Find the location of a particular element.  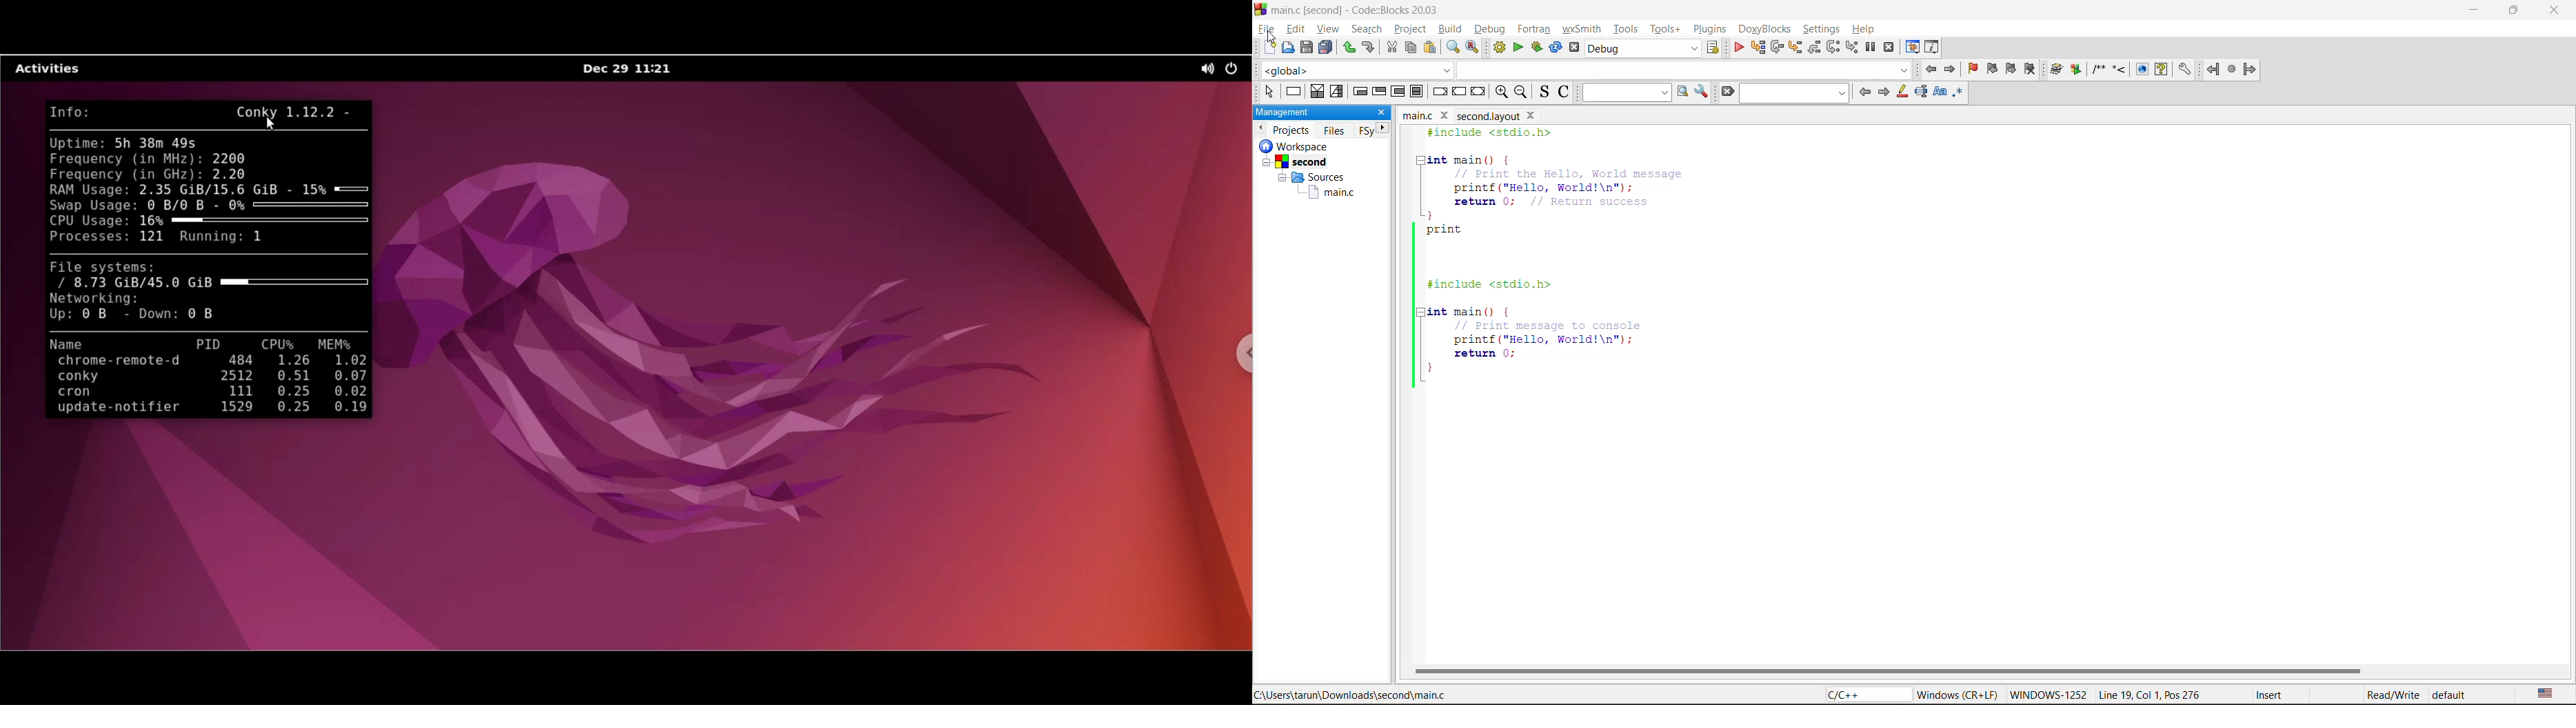

build is located at coordinates (1451, 28).